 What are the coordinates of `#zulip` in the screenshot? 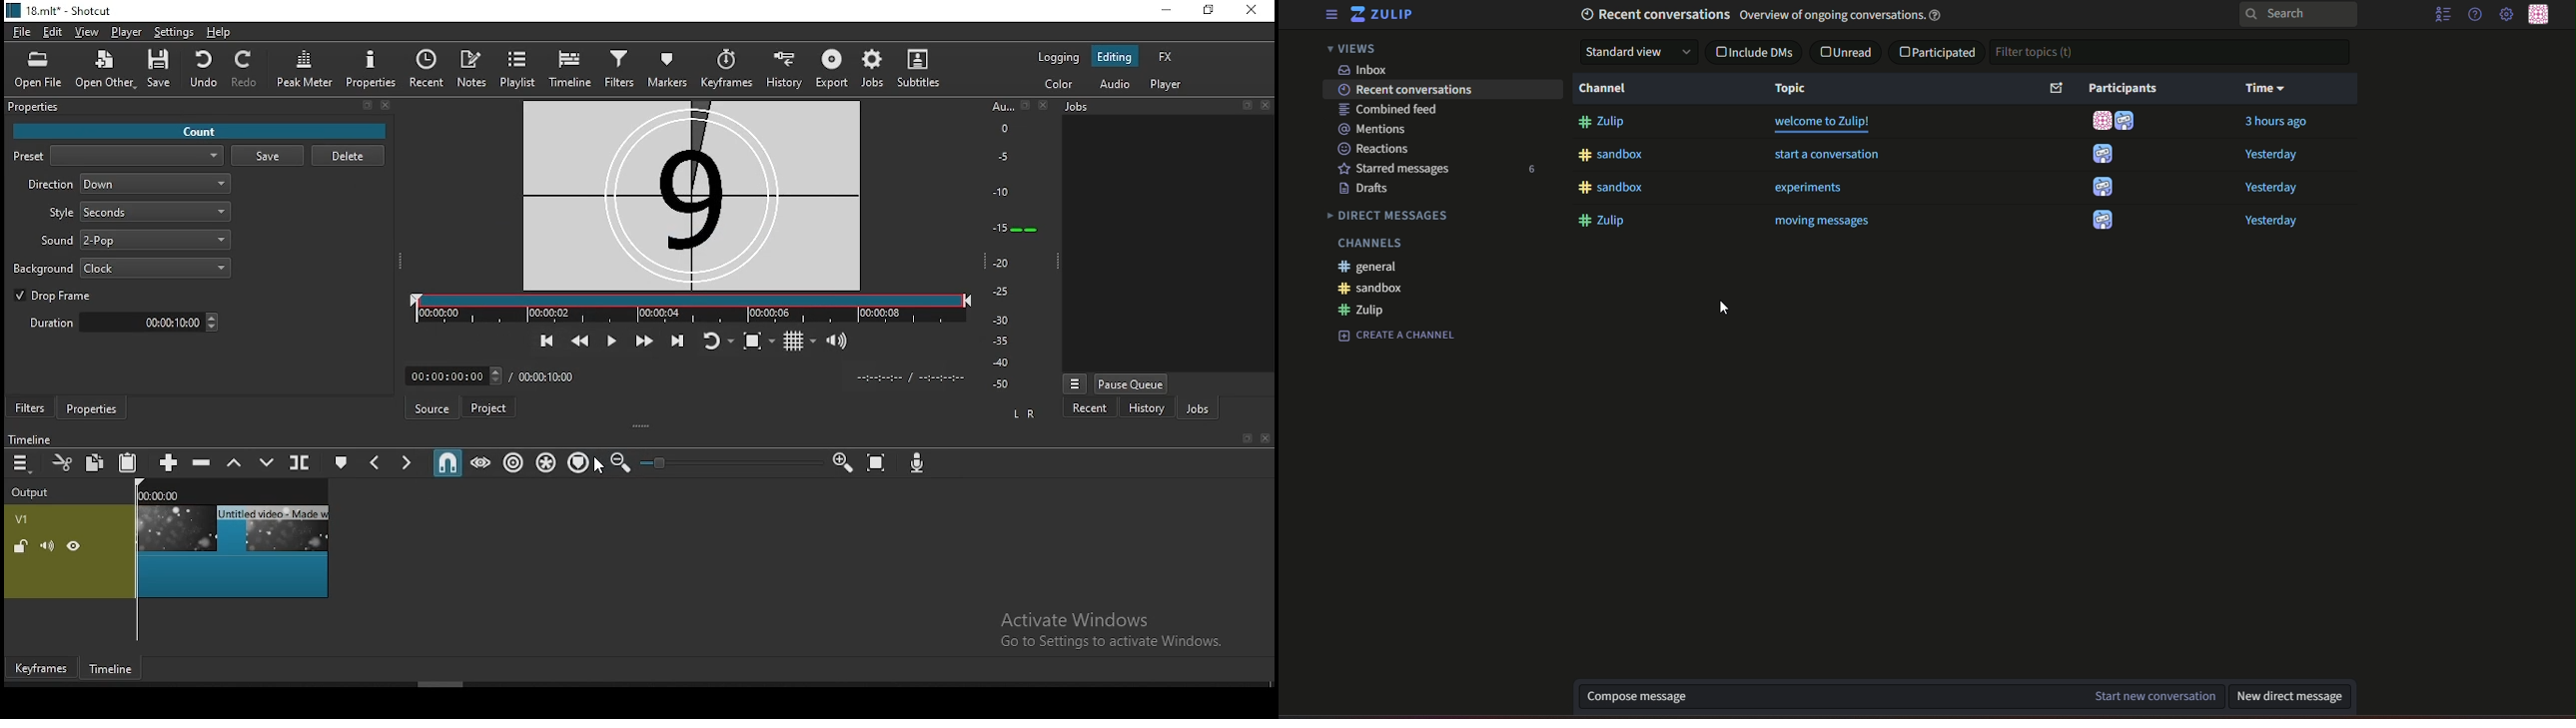 It's located at (1371, 310).